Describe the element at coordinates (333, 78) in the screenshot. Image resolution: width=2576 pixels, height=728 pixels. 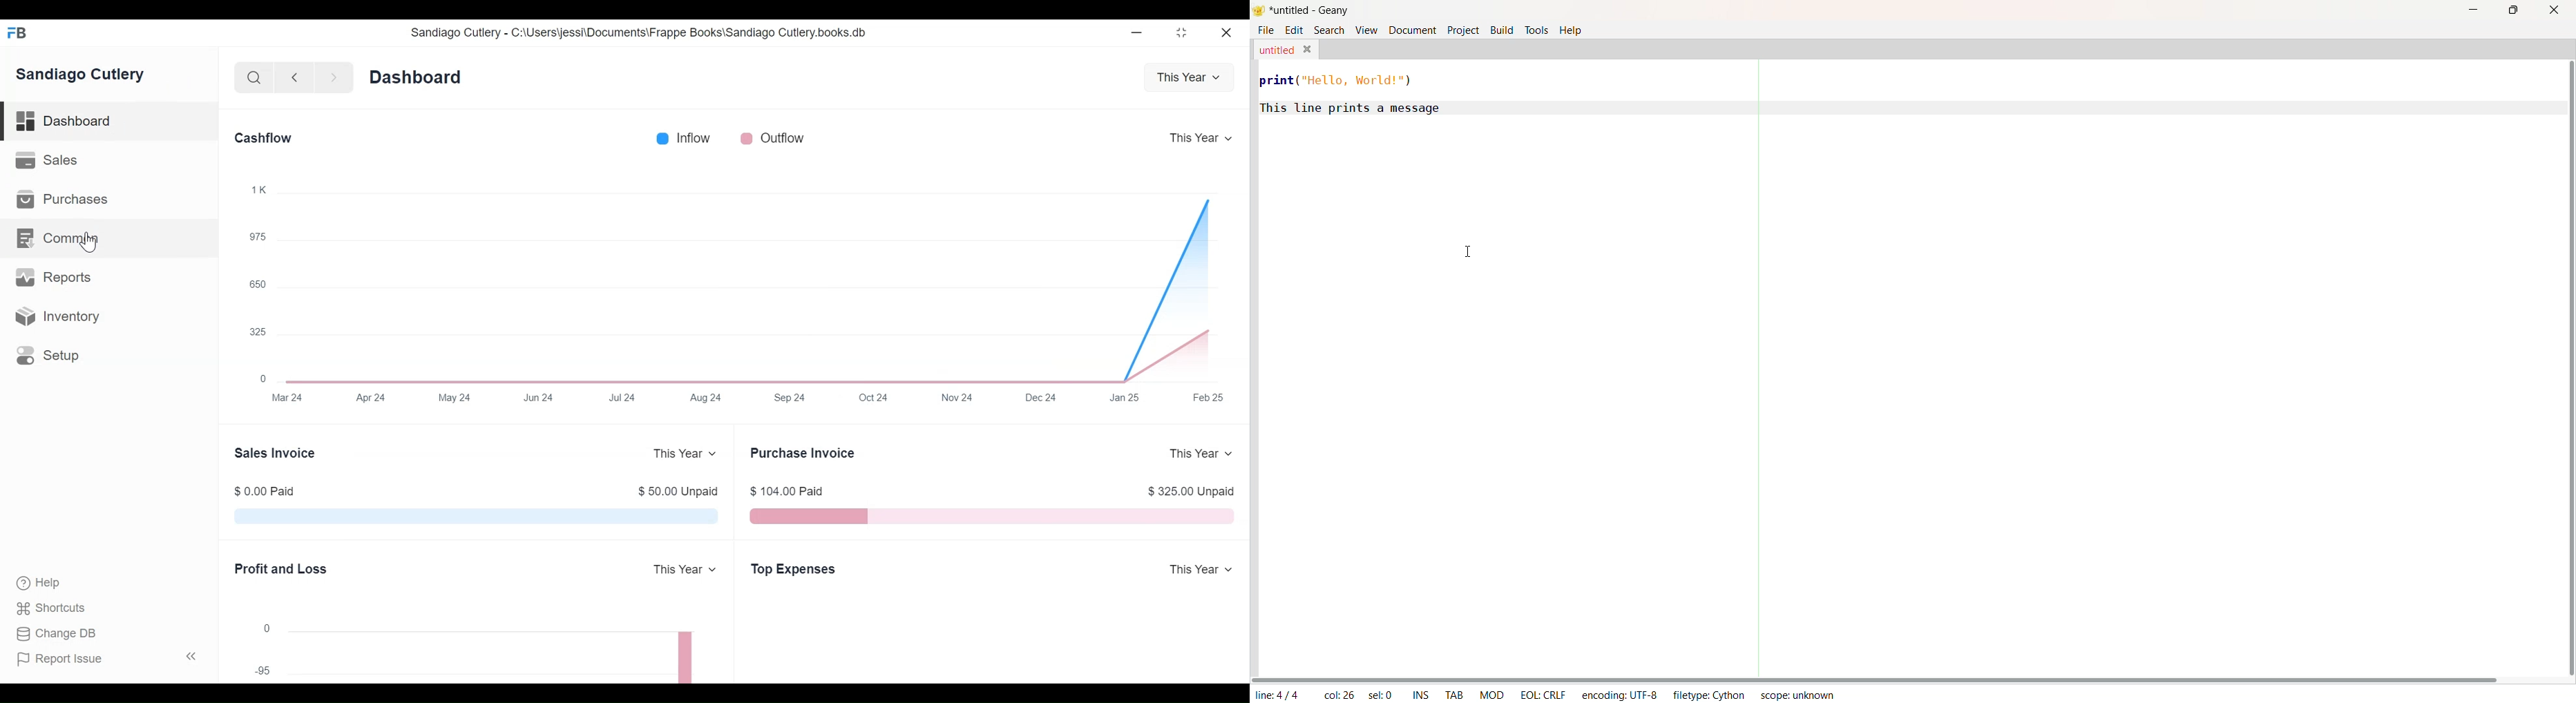
I see `Navigate forward` at that location.